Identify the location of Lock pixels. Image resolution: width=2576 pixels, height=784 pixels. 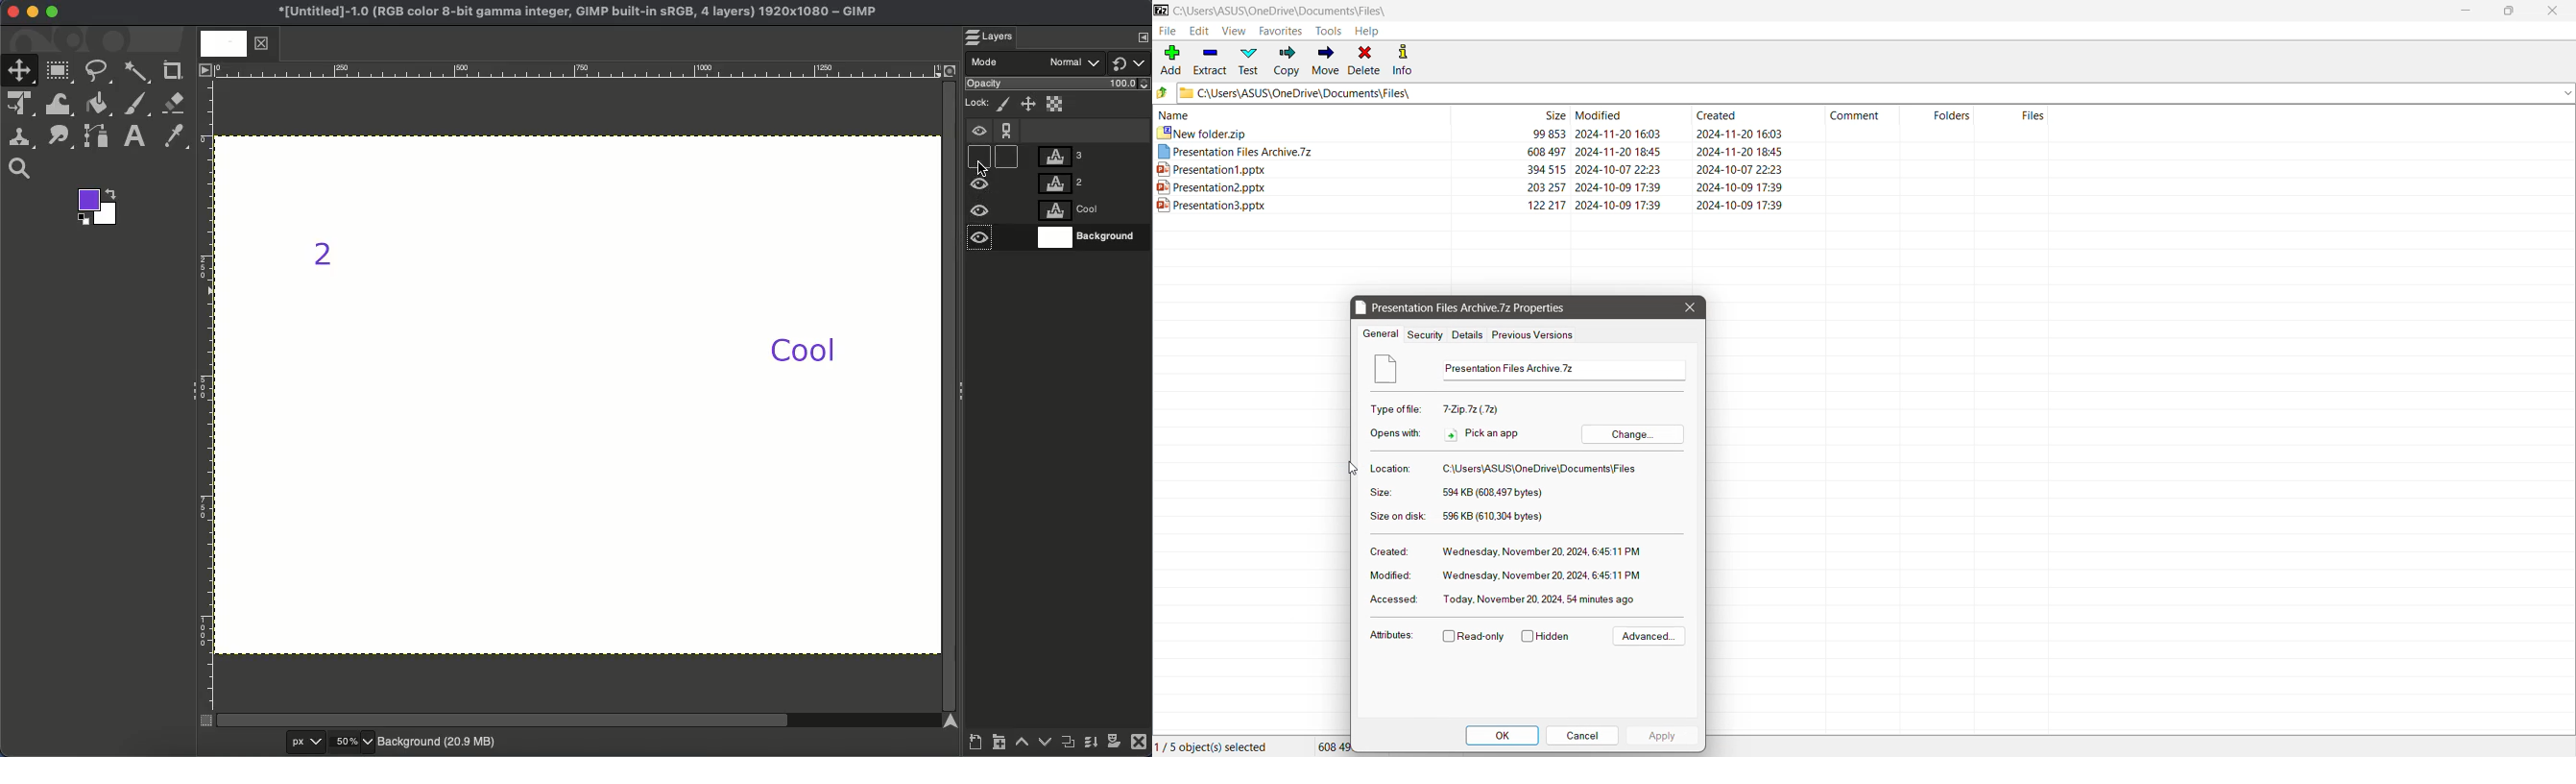
(1005, 105).